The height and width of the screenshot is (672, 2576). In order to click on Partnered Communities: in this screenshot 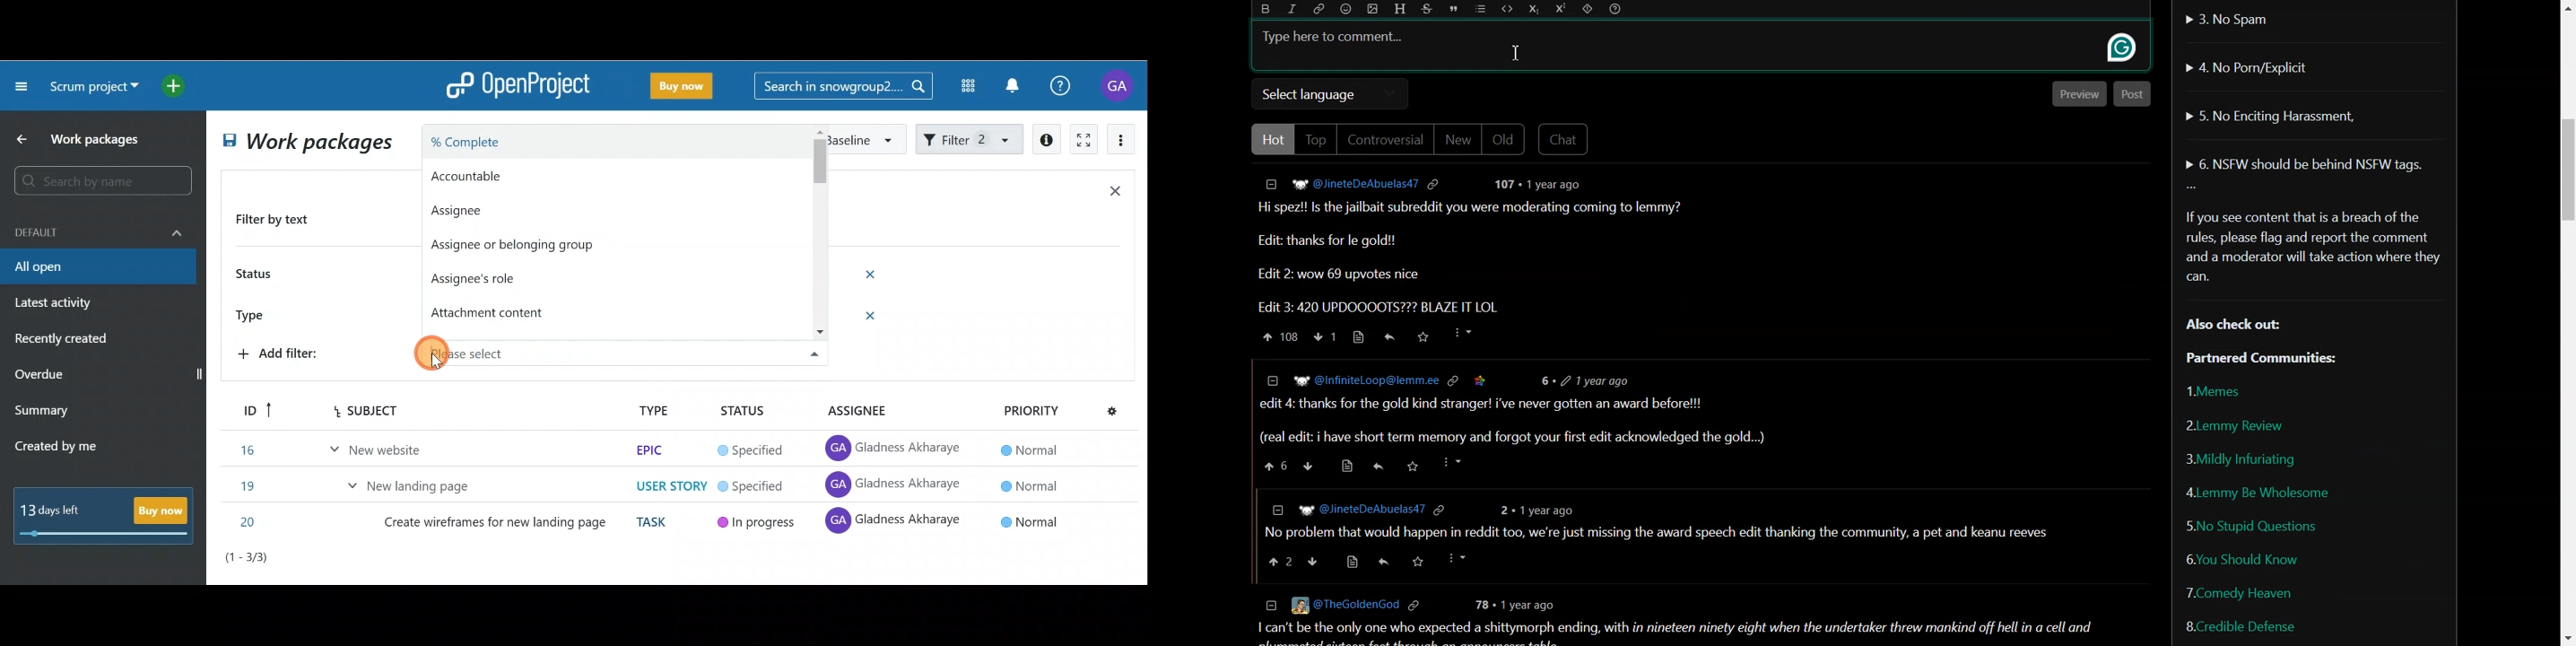, I will do `click(2280, 358)`.